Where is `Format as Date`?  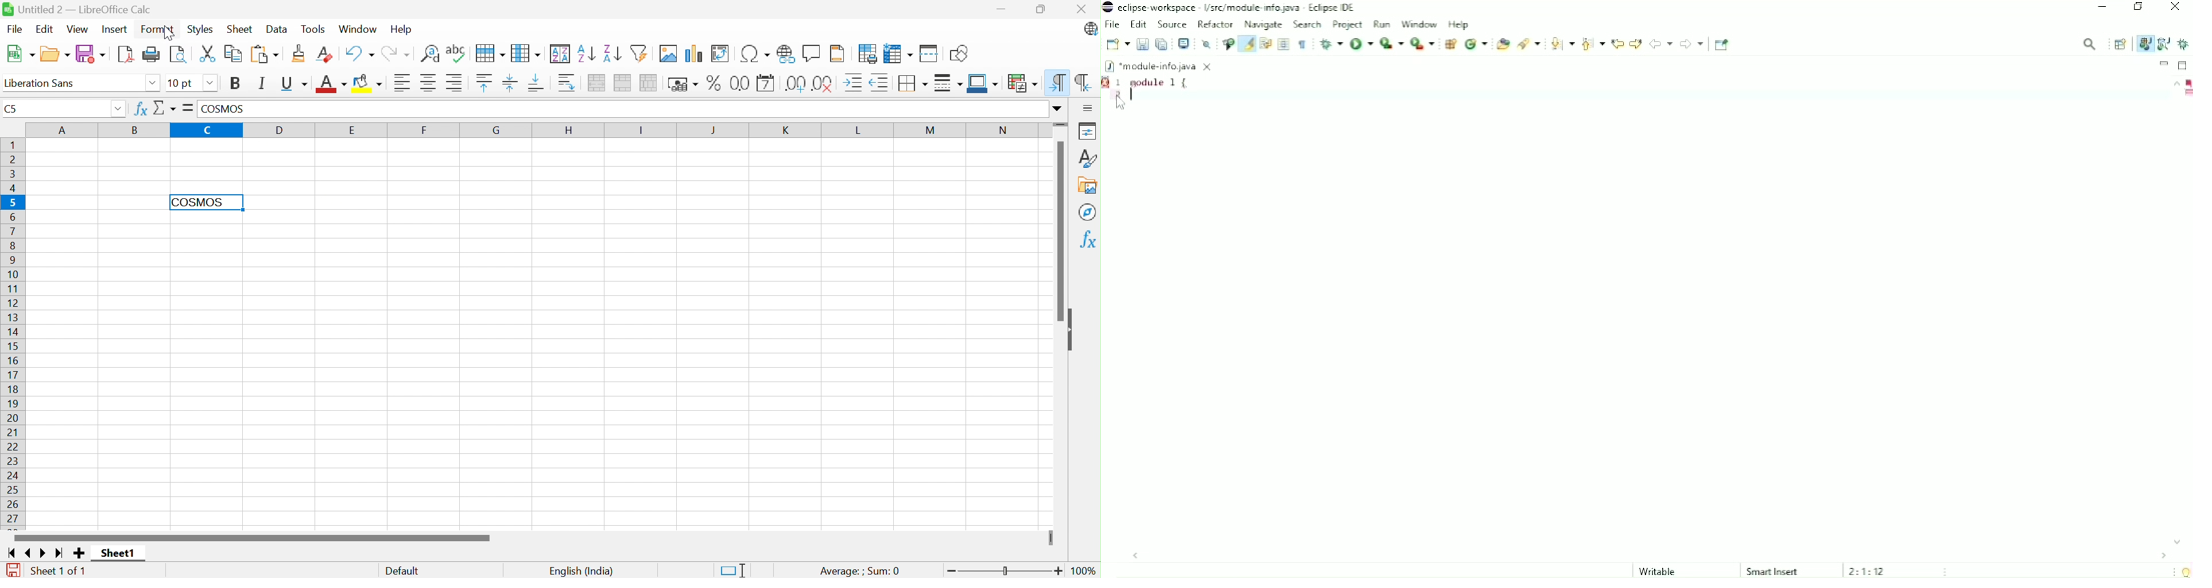
Format as Date is located at coordinates (767, 83).